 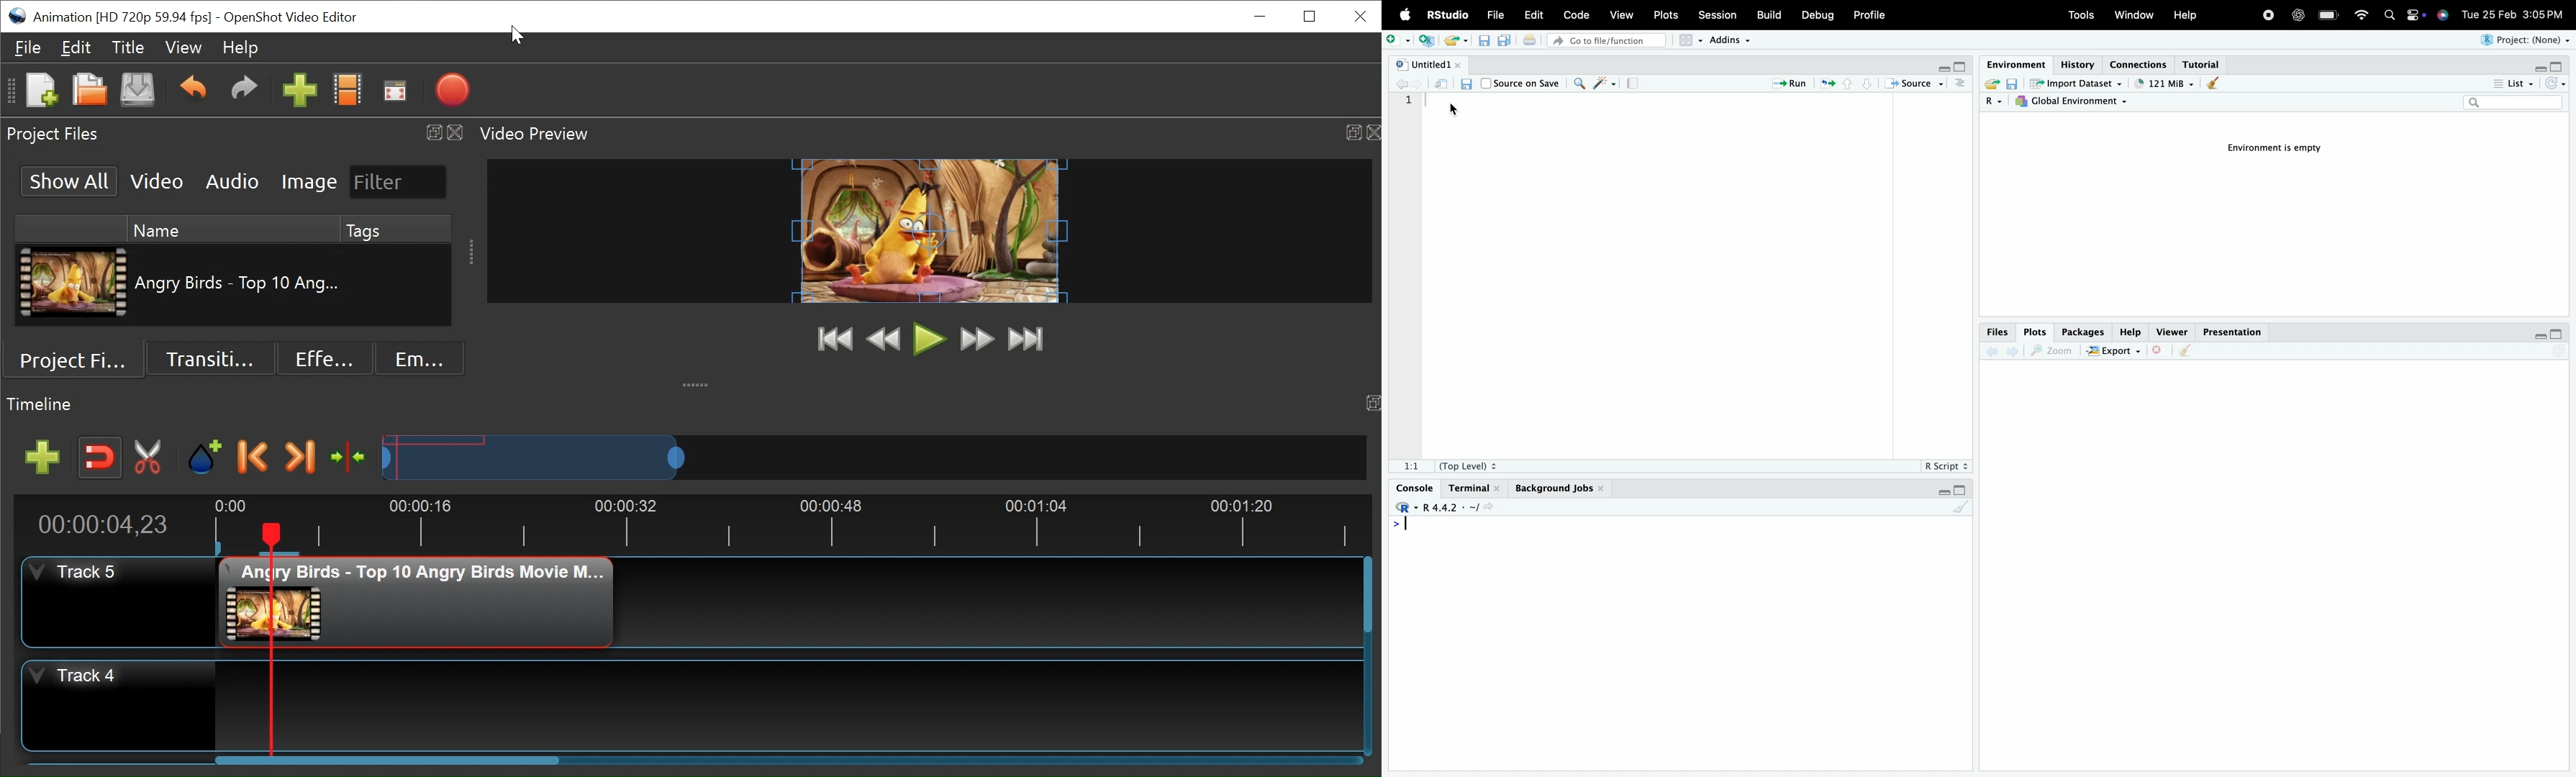 What do you see at coordinates (2037, 330) in the screenshot?
I see `Plots` at bounding box center [2037, 330].